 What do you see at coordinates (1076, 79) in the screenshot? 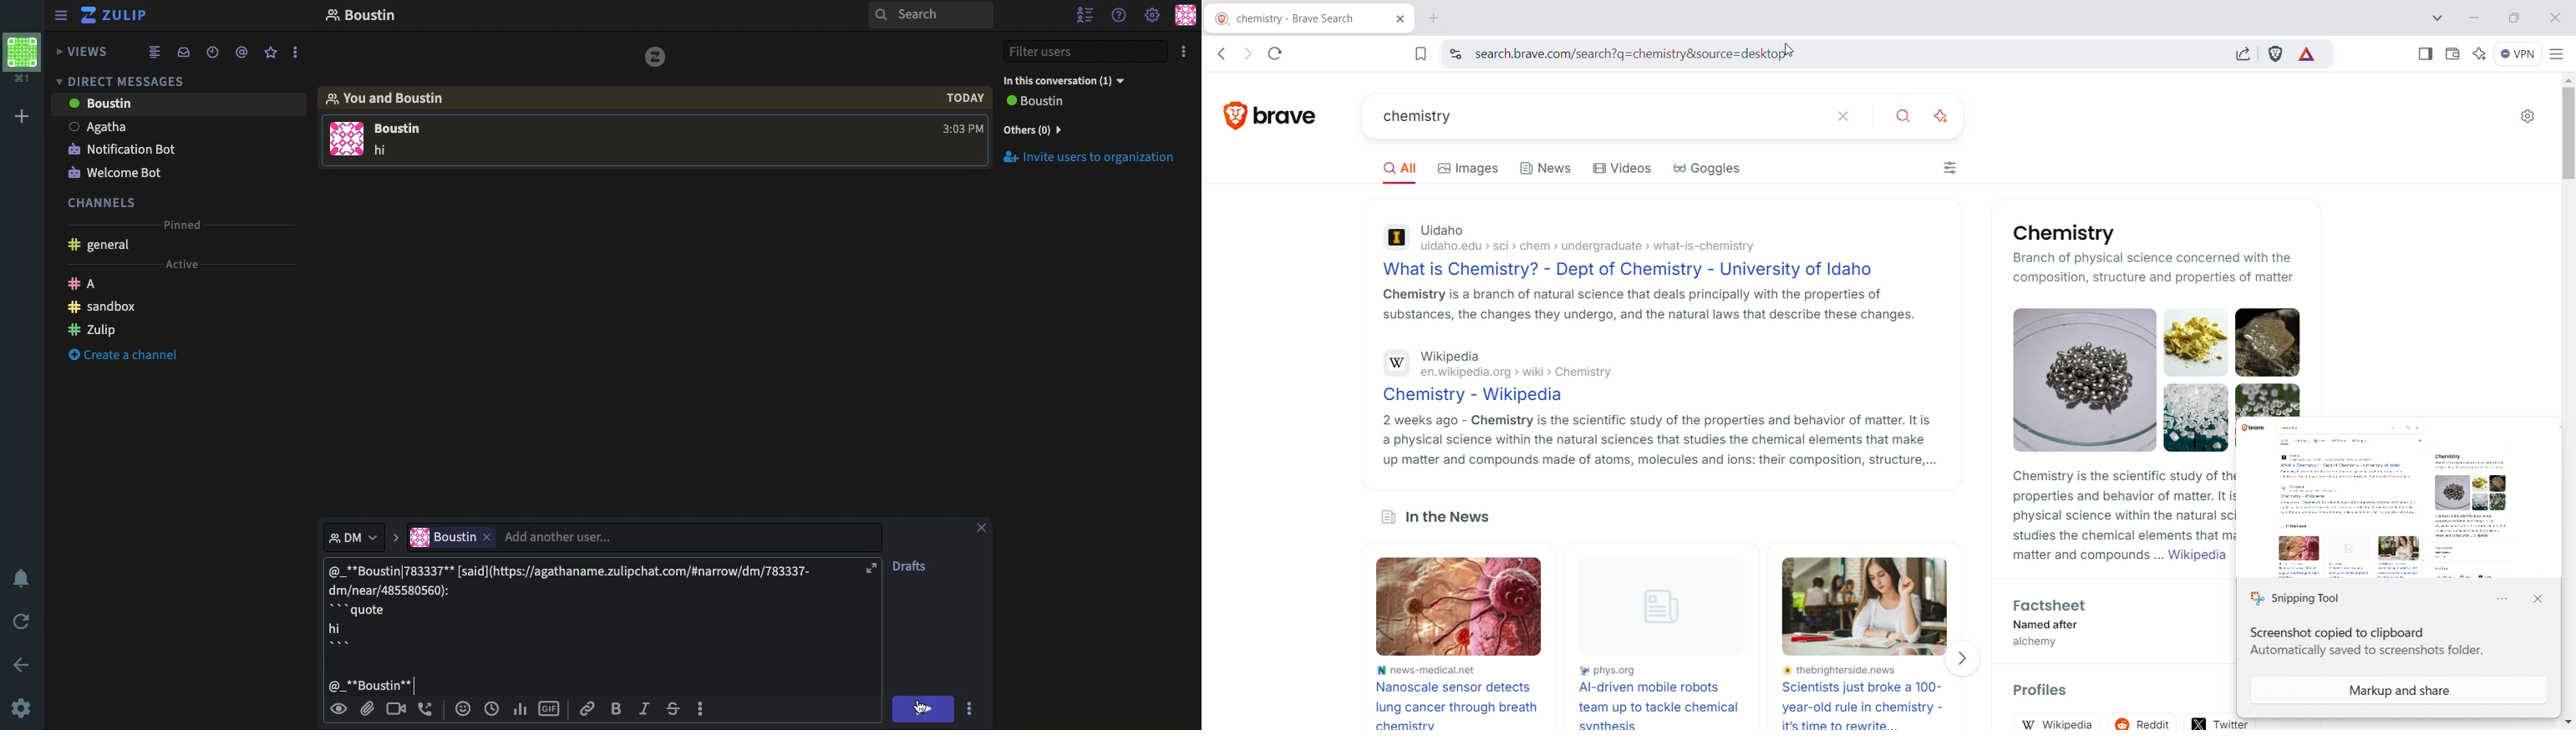
I see `In this conversation` at bounding box center [1076, 79].